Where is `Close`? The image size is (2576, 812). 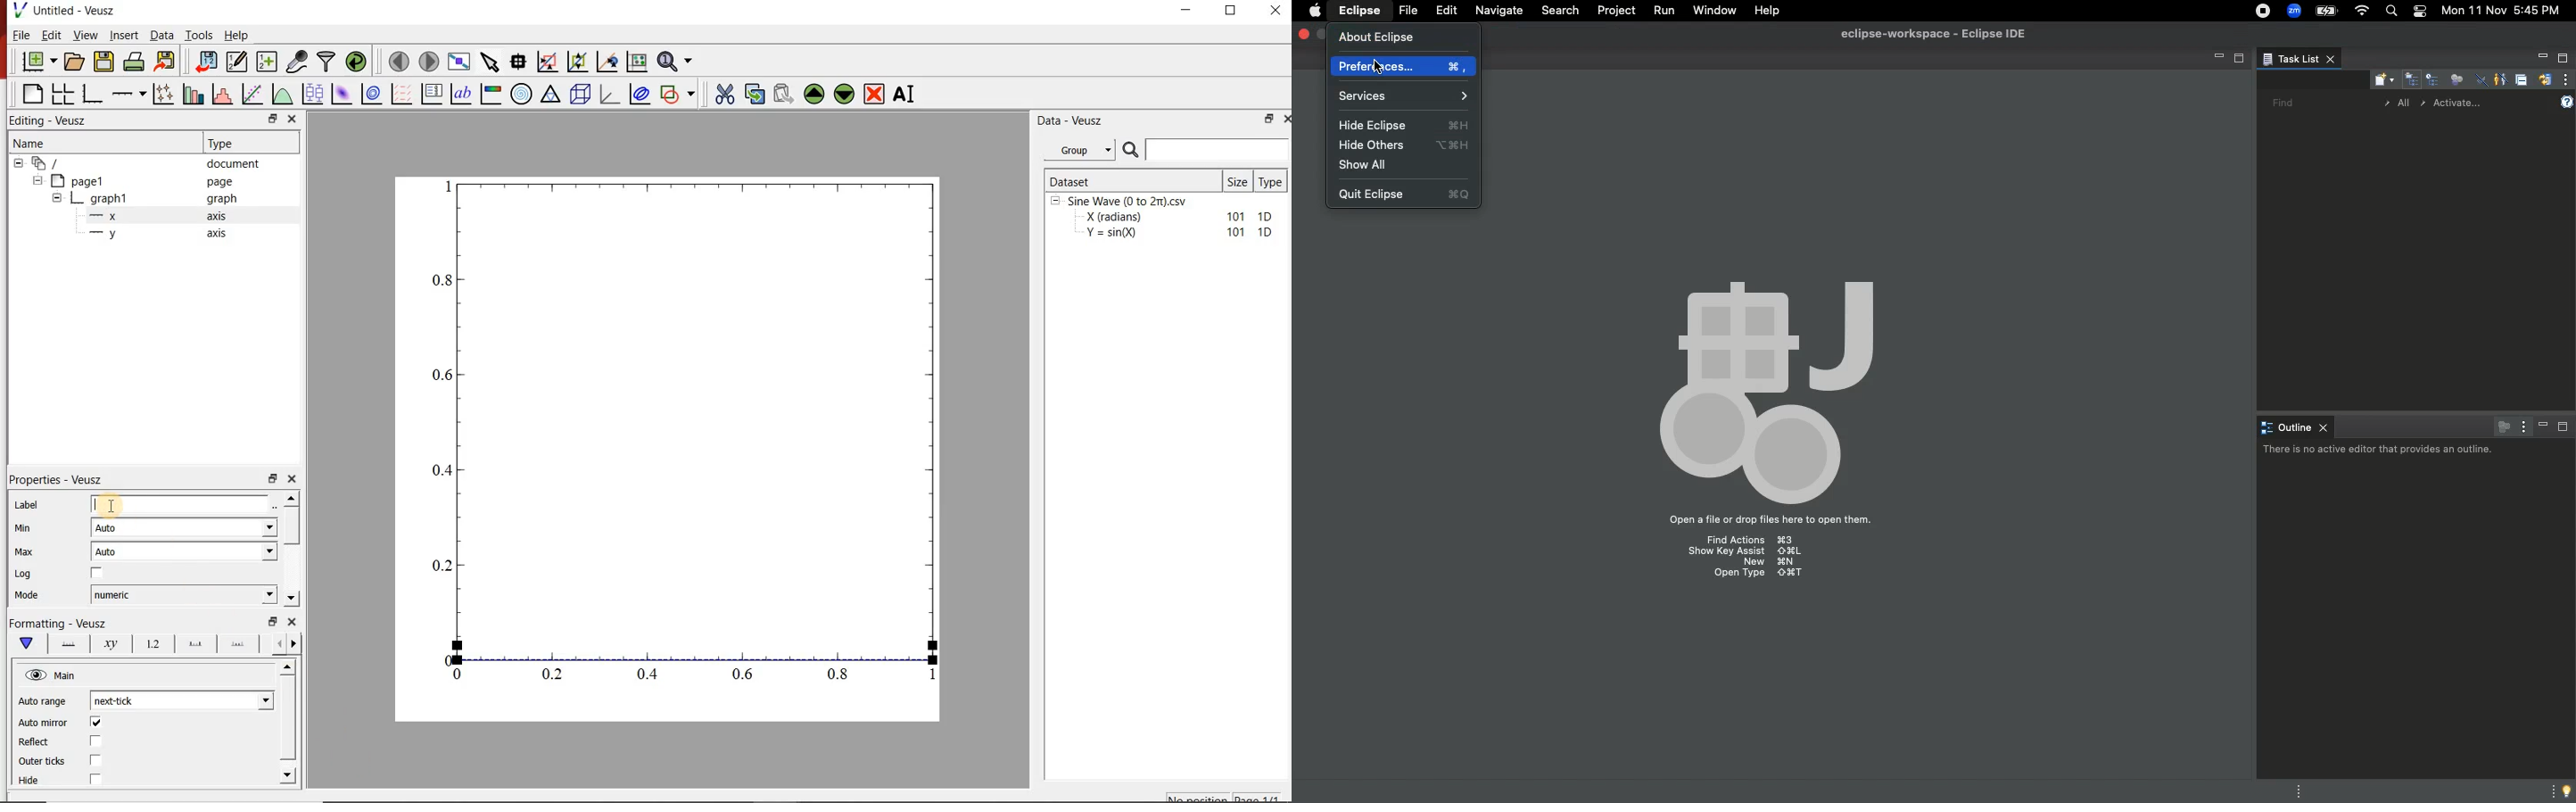
Close is located at coordinates (293, 477).